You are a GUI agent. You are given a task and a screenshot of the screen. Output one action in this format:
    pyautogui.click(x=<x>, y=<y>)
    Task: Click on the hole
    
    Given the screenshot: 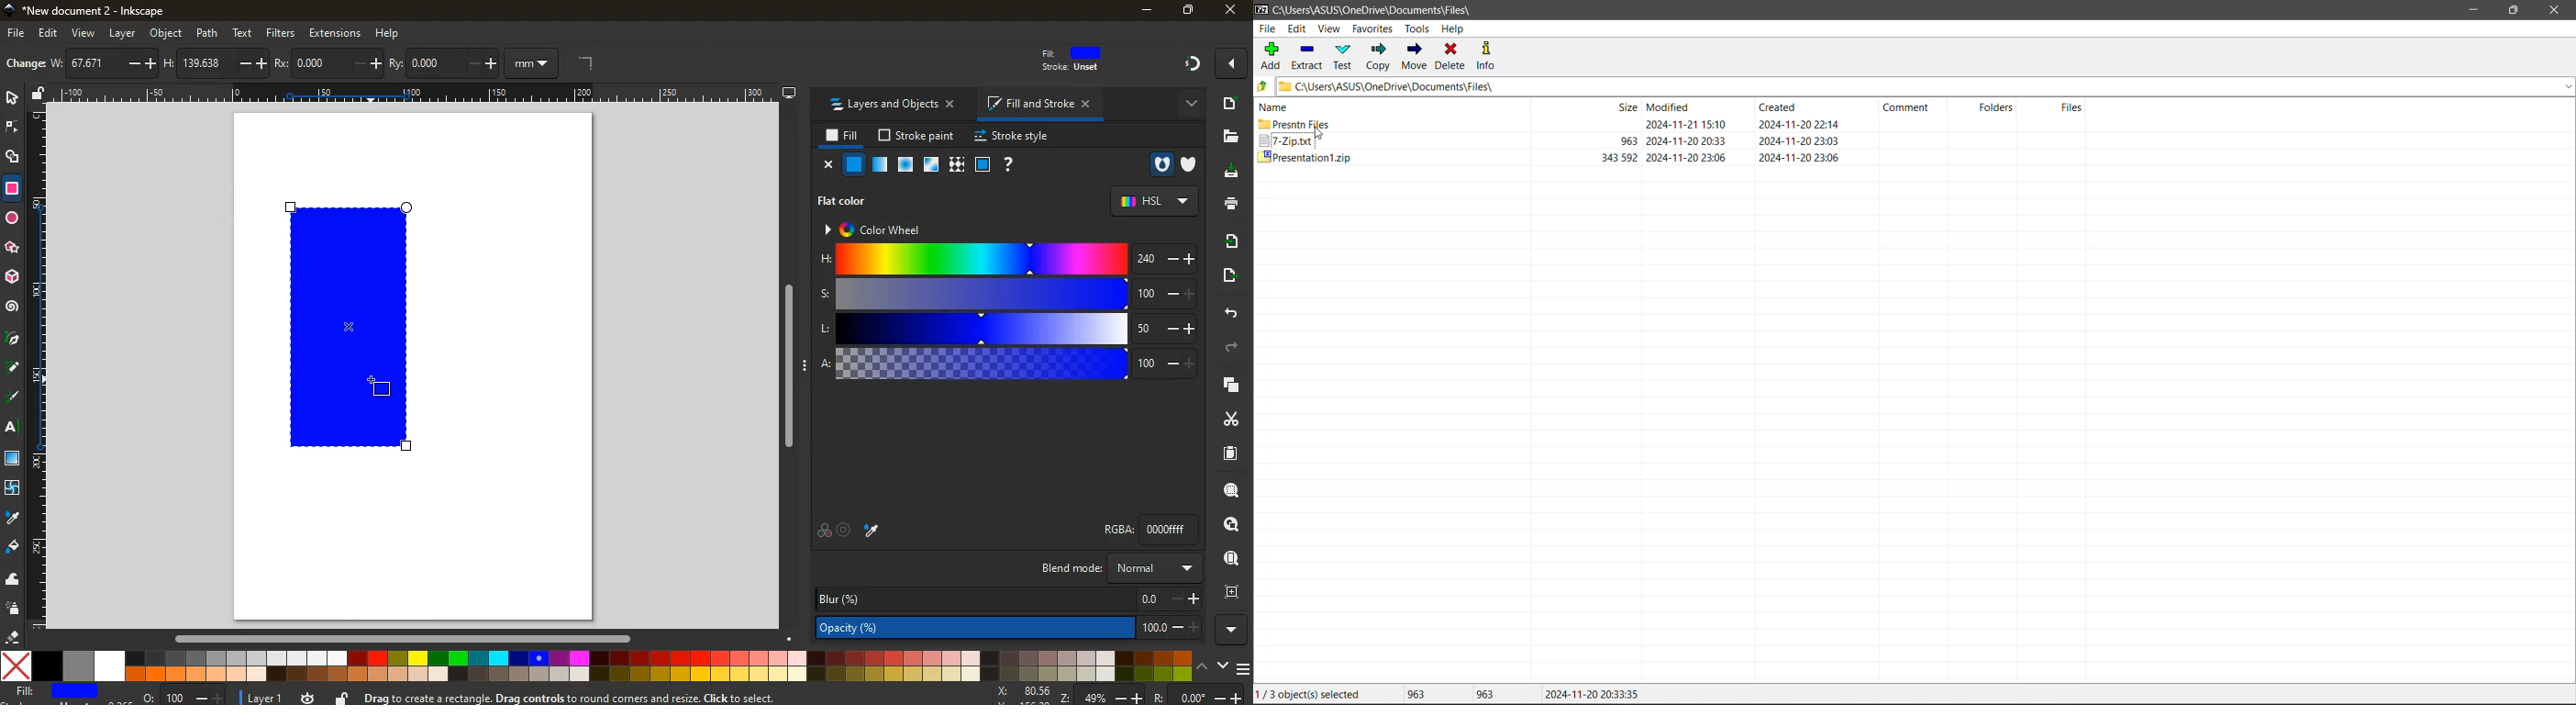 What is the action you would take?
    pyautogui.click(x=1160, y=163)
    